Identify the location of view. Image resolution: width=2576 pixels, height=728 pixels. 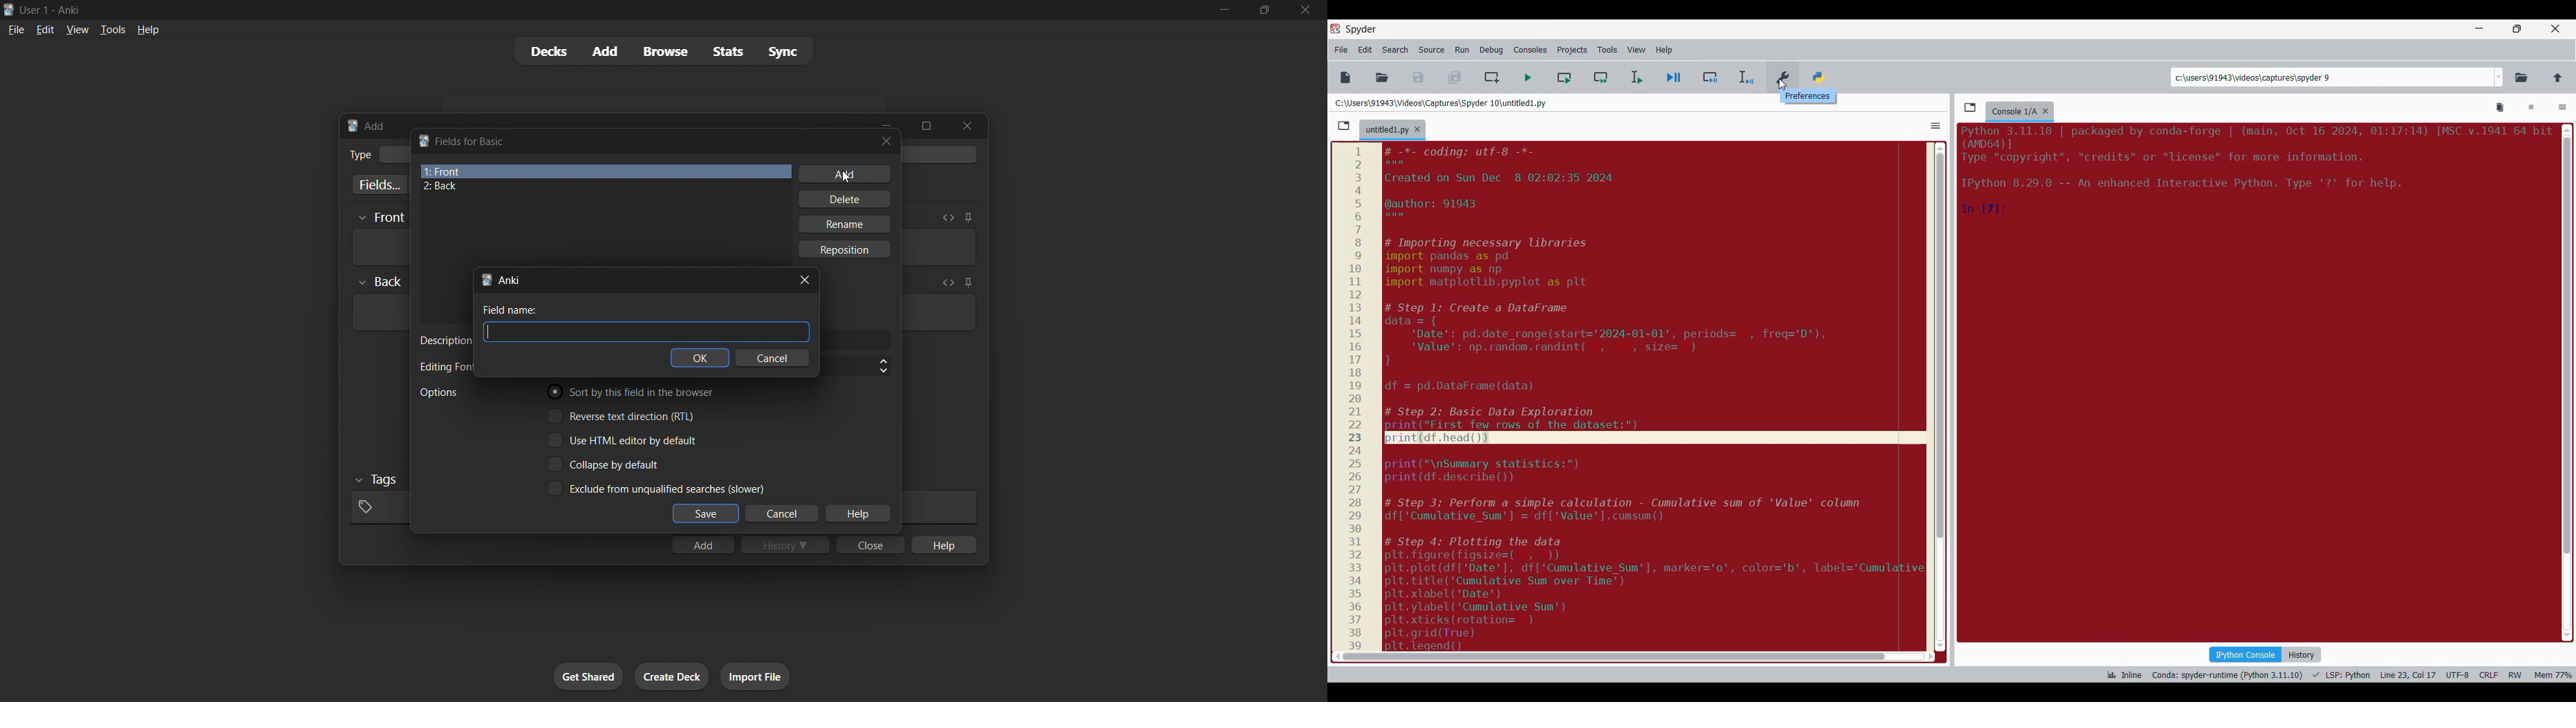
(77, 29).